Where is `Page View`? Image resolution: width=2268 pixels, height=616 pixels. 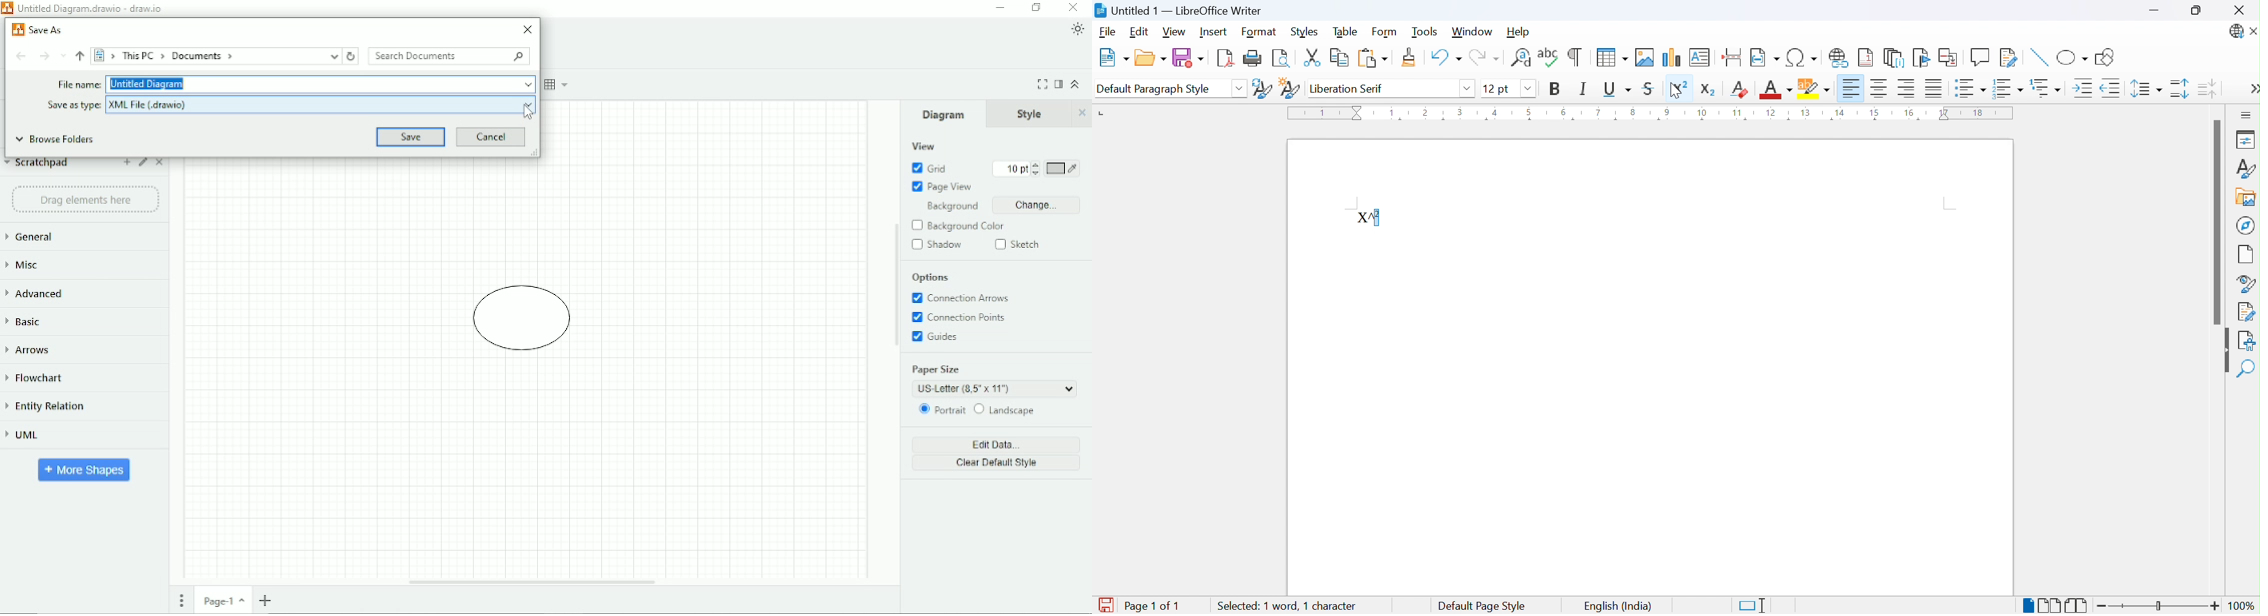 Page View is located at coordinates (941, 186).